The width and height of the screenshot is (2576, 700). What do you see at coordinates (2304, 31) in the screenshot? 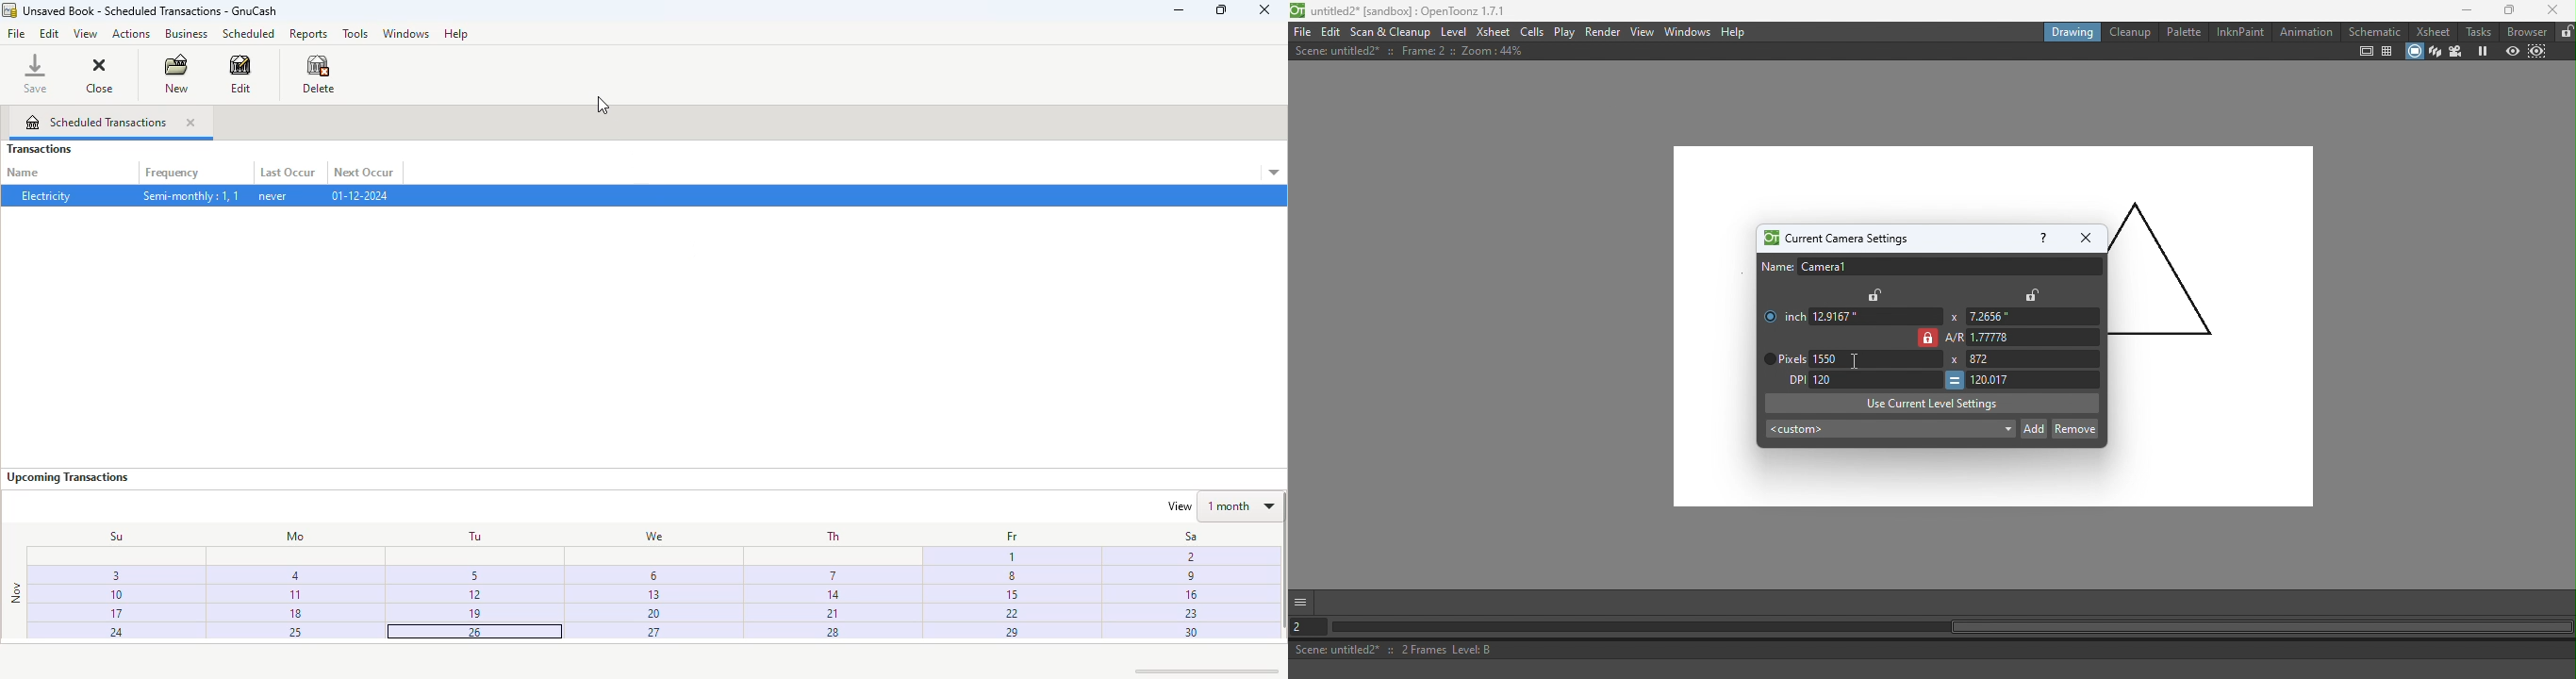
I see `Animation` at bounding box center [2304, 31].